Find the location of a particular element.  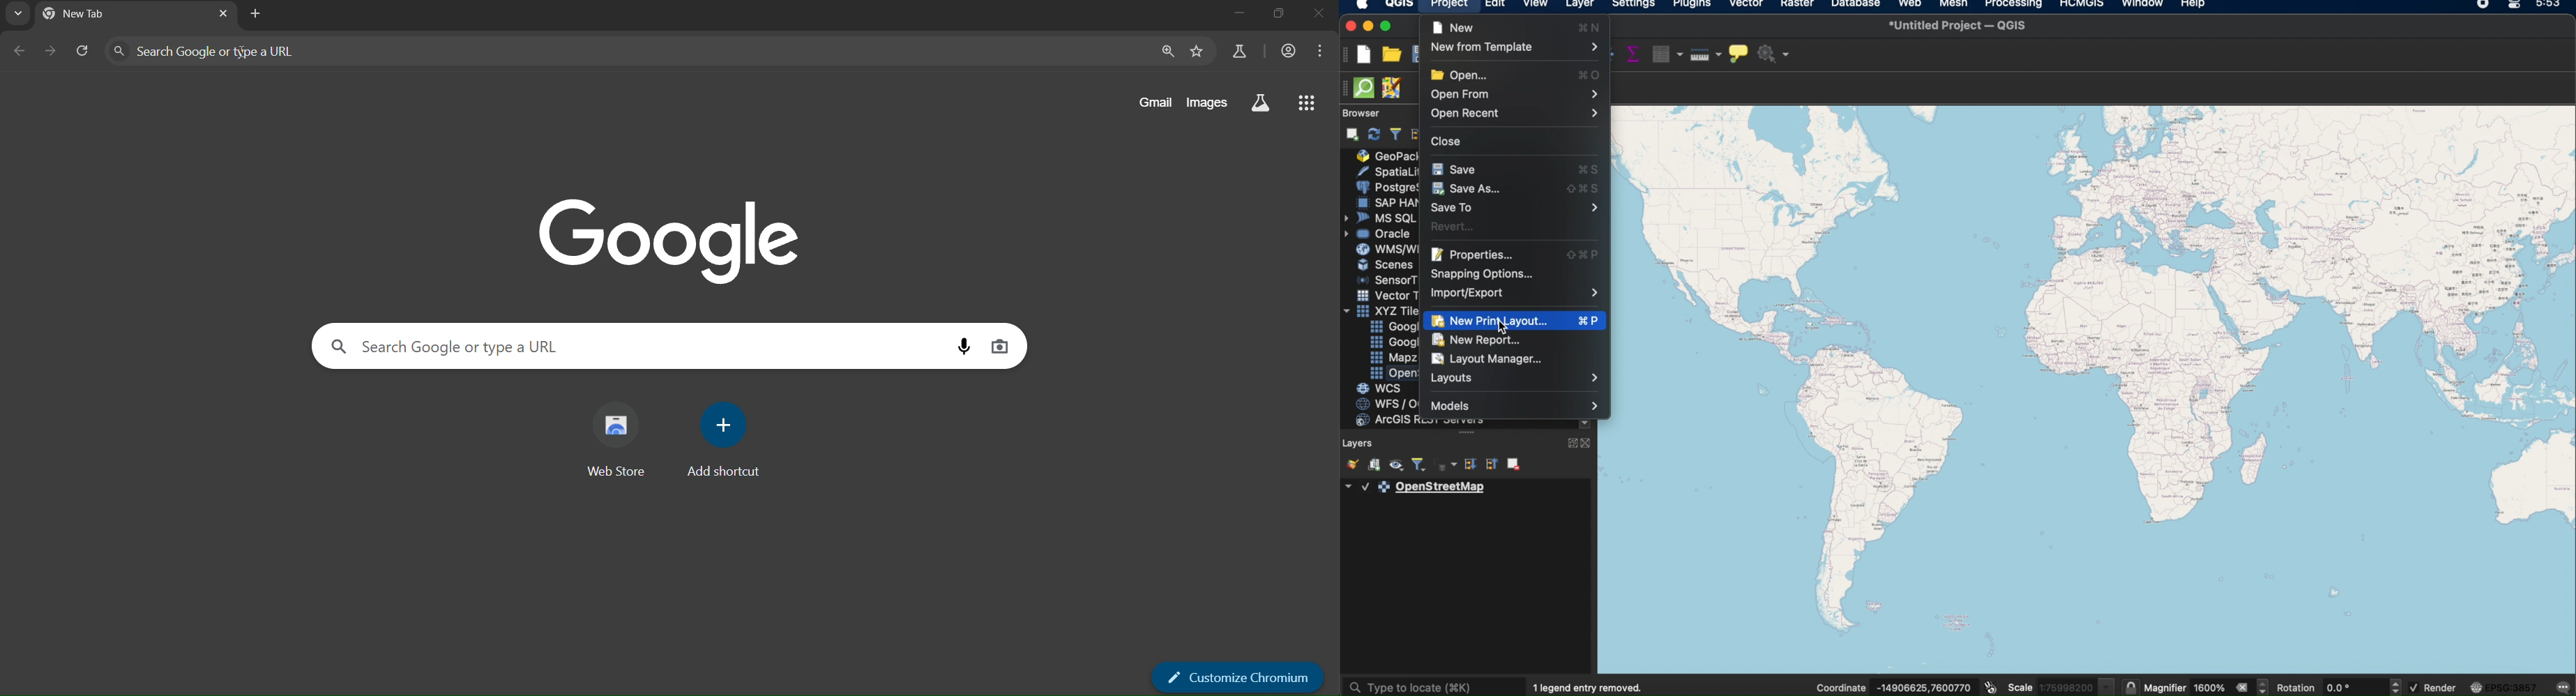

qgis is located at coordinates (1398, 5).